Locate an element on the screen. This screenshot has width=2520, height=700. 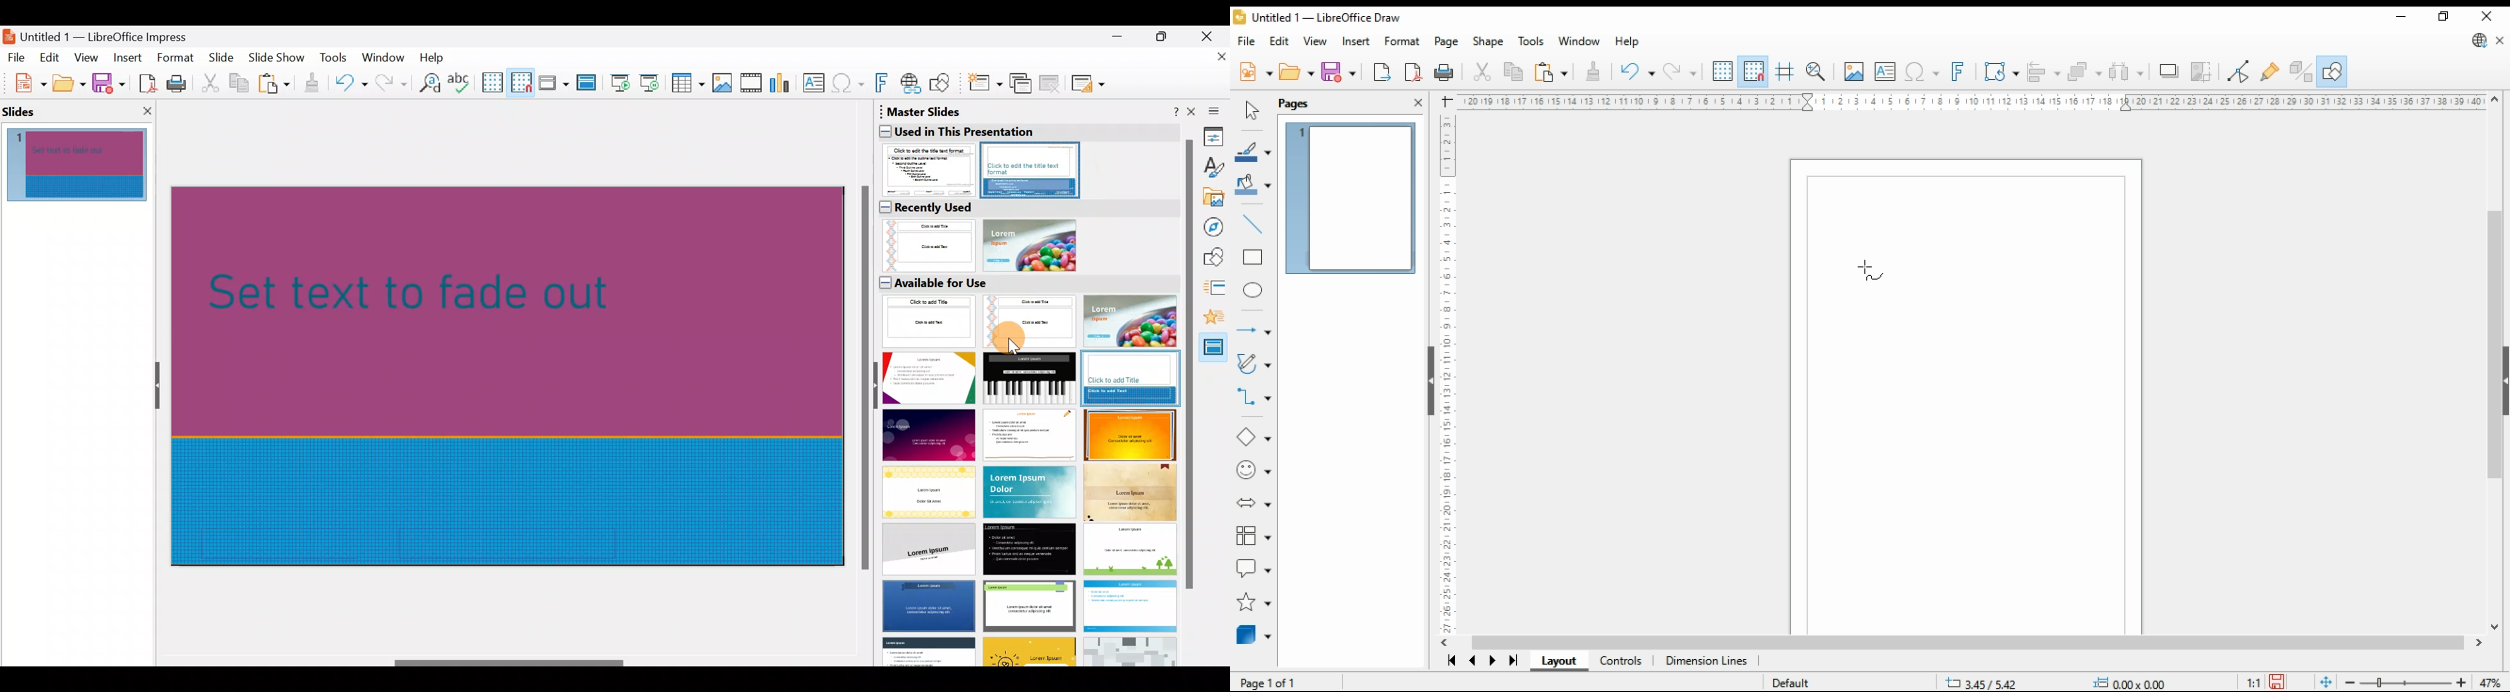
Close is located at coordinates (1212, 35).